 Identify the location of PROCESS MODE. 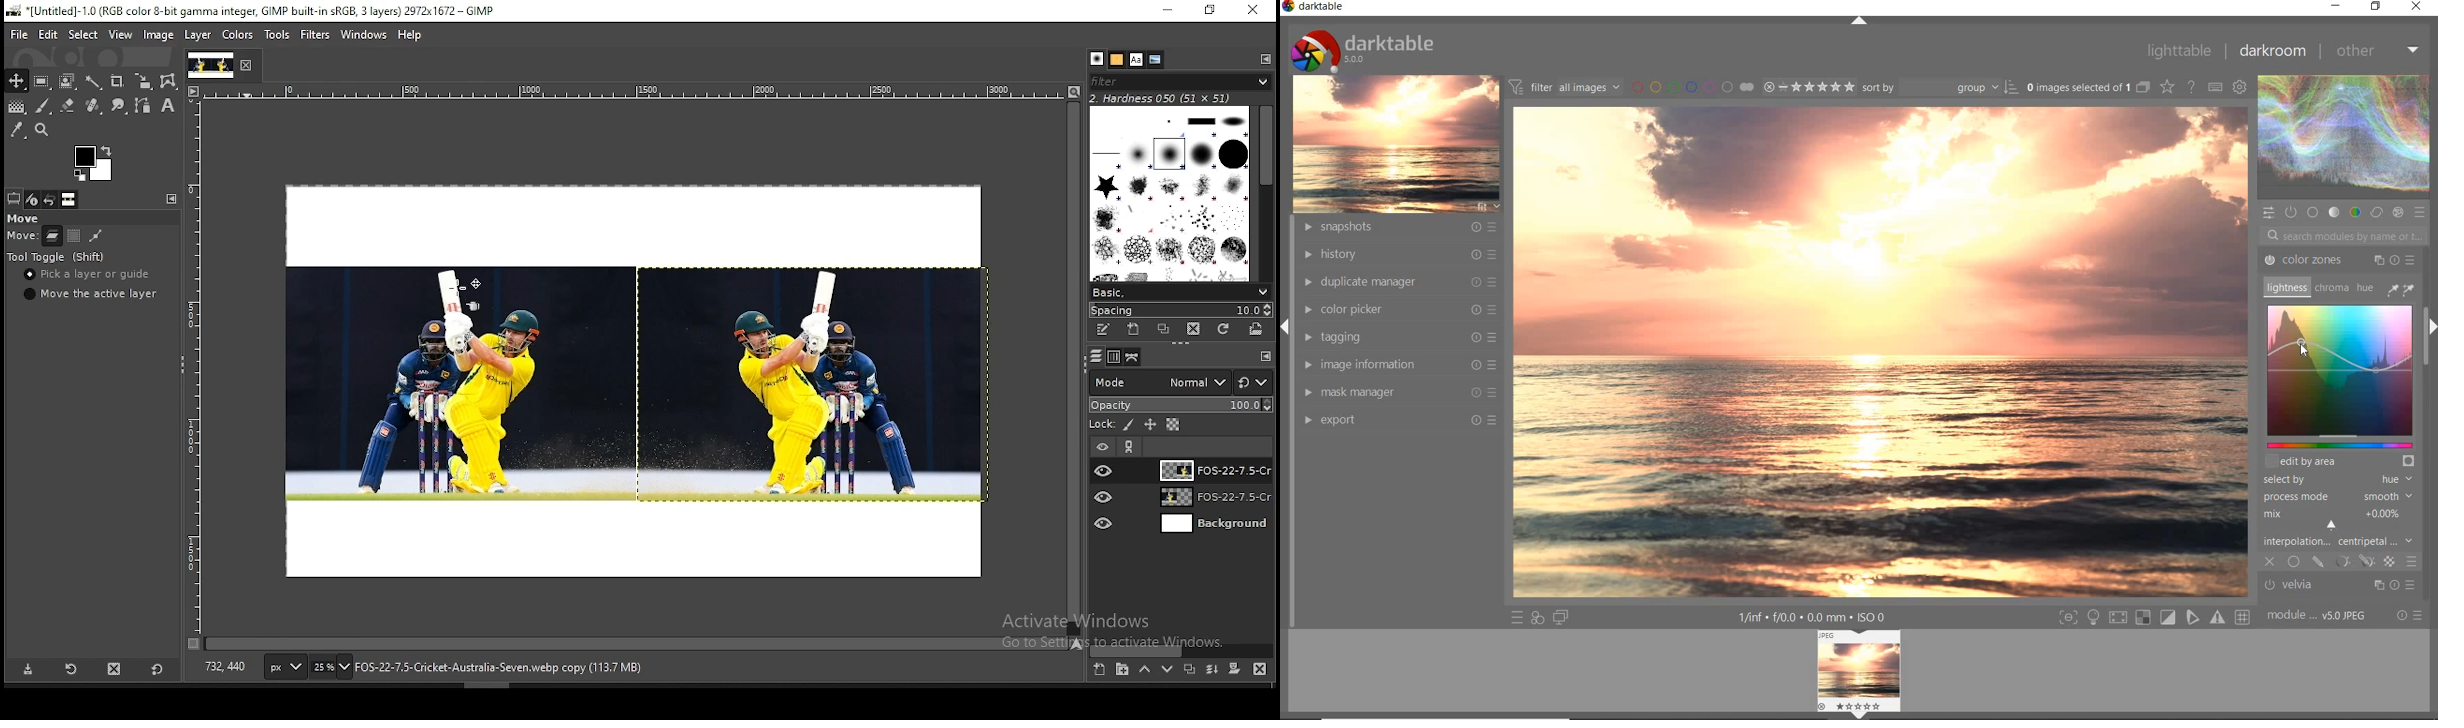
(2340, 497).